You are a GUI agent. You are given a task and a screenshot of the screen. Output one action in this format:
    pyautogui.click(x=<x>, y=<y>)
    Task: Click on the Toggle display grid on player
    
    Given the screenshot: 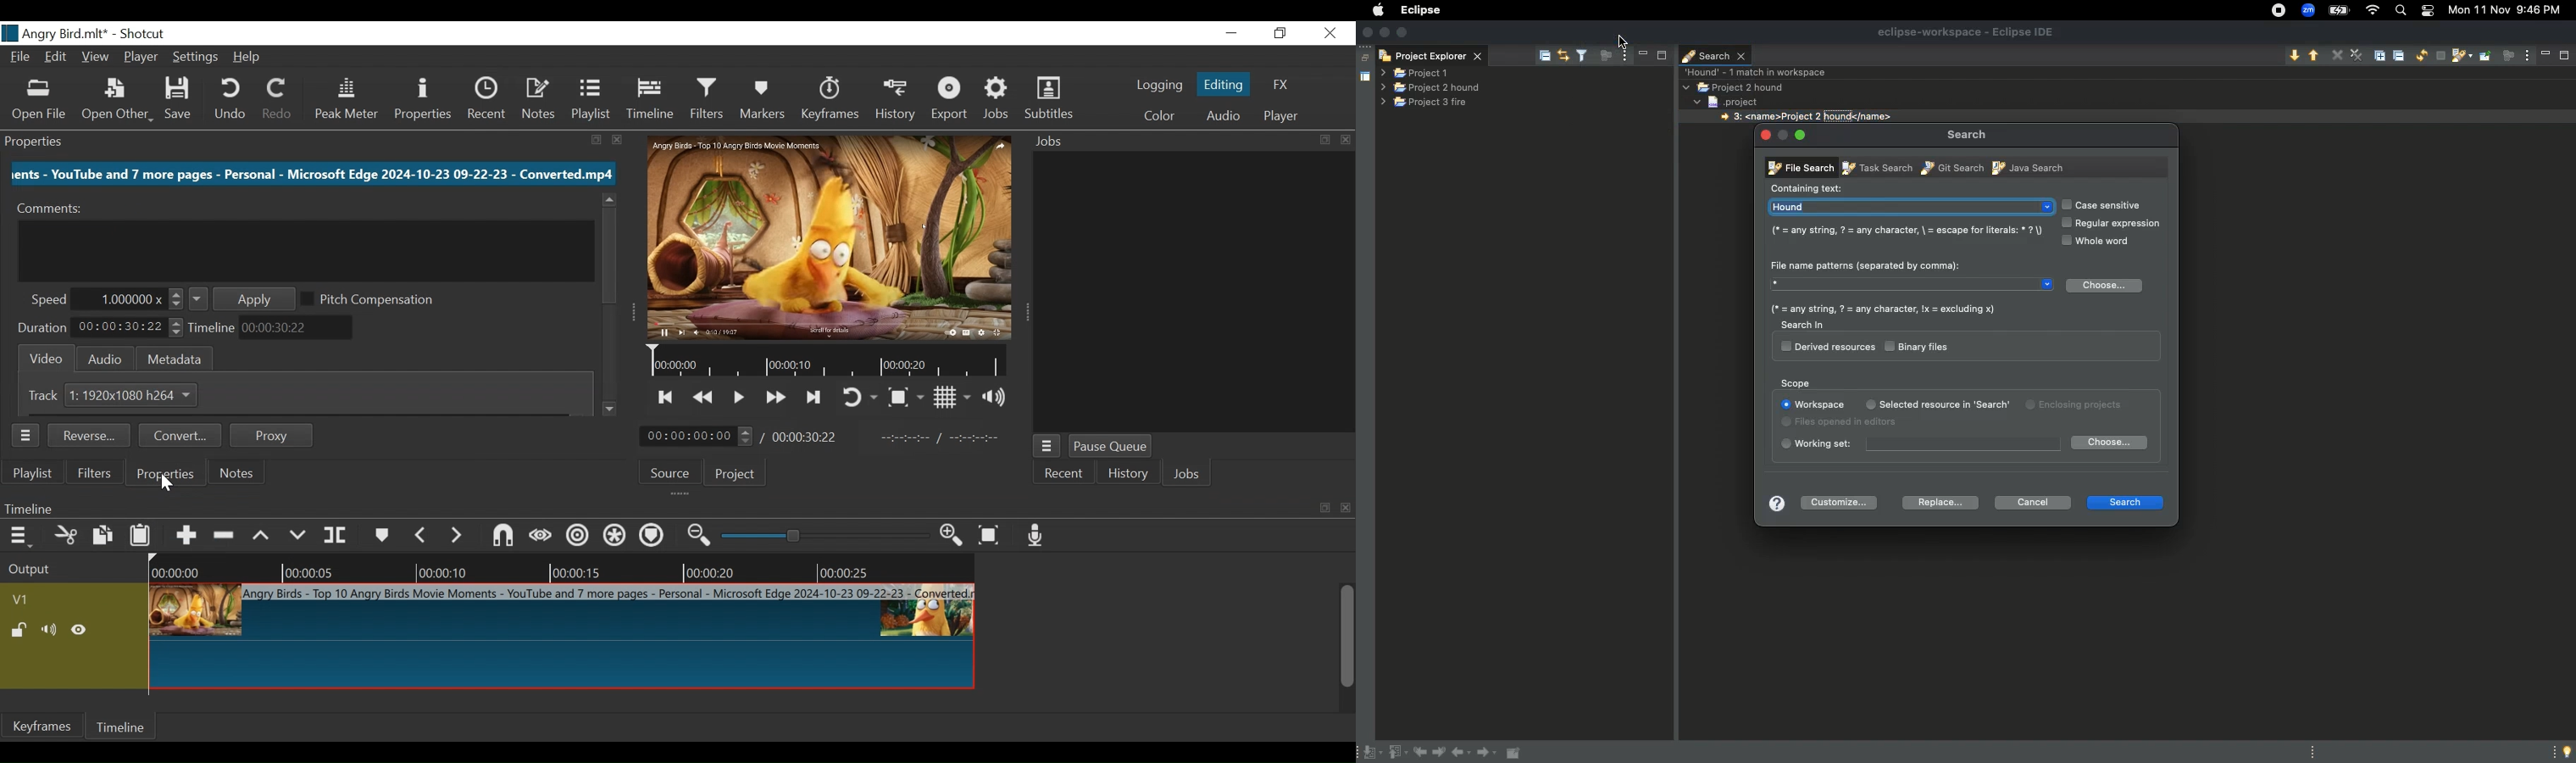 What is the action you would take?
    pyautogui.click(x=953, y=398)
    